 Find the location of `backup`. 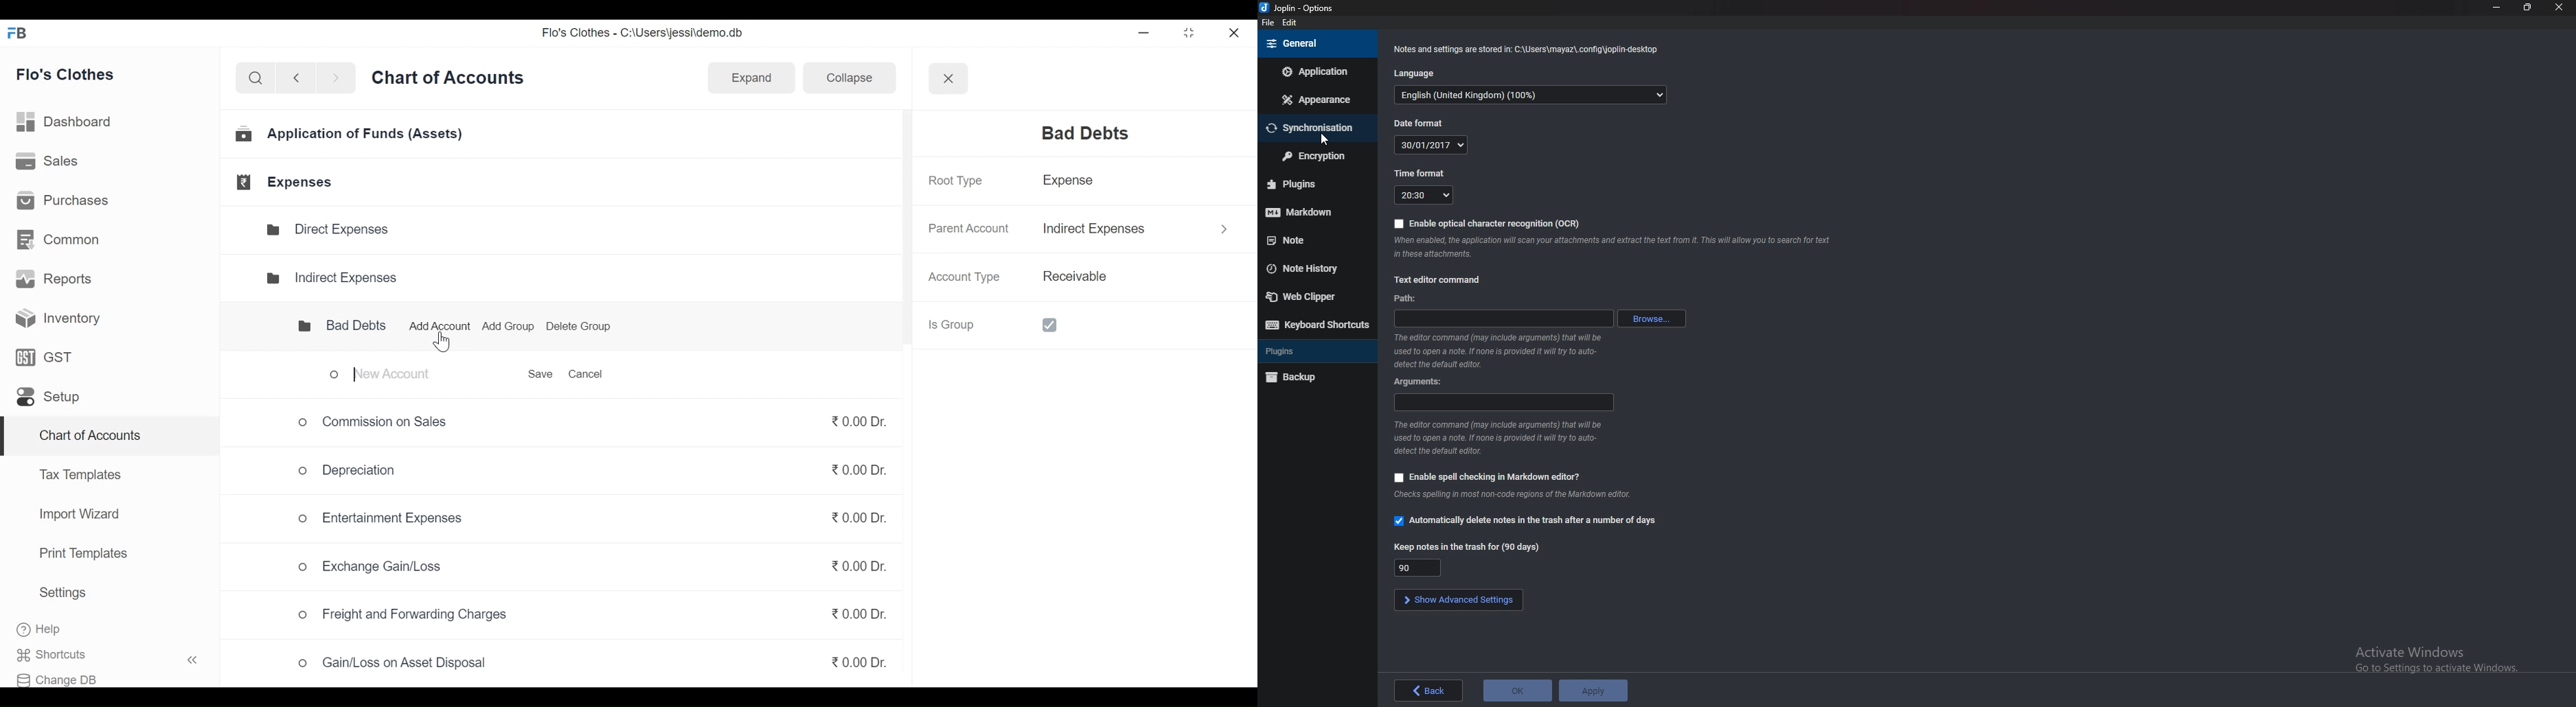

backup is located at coordinates (1313, 376).